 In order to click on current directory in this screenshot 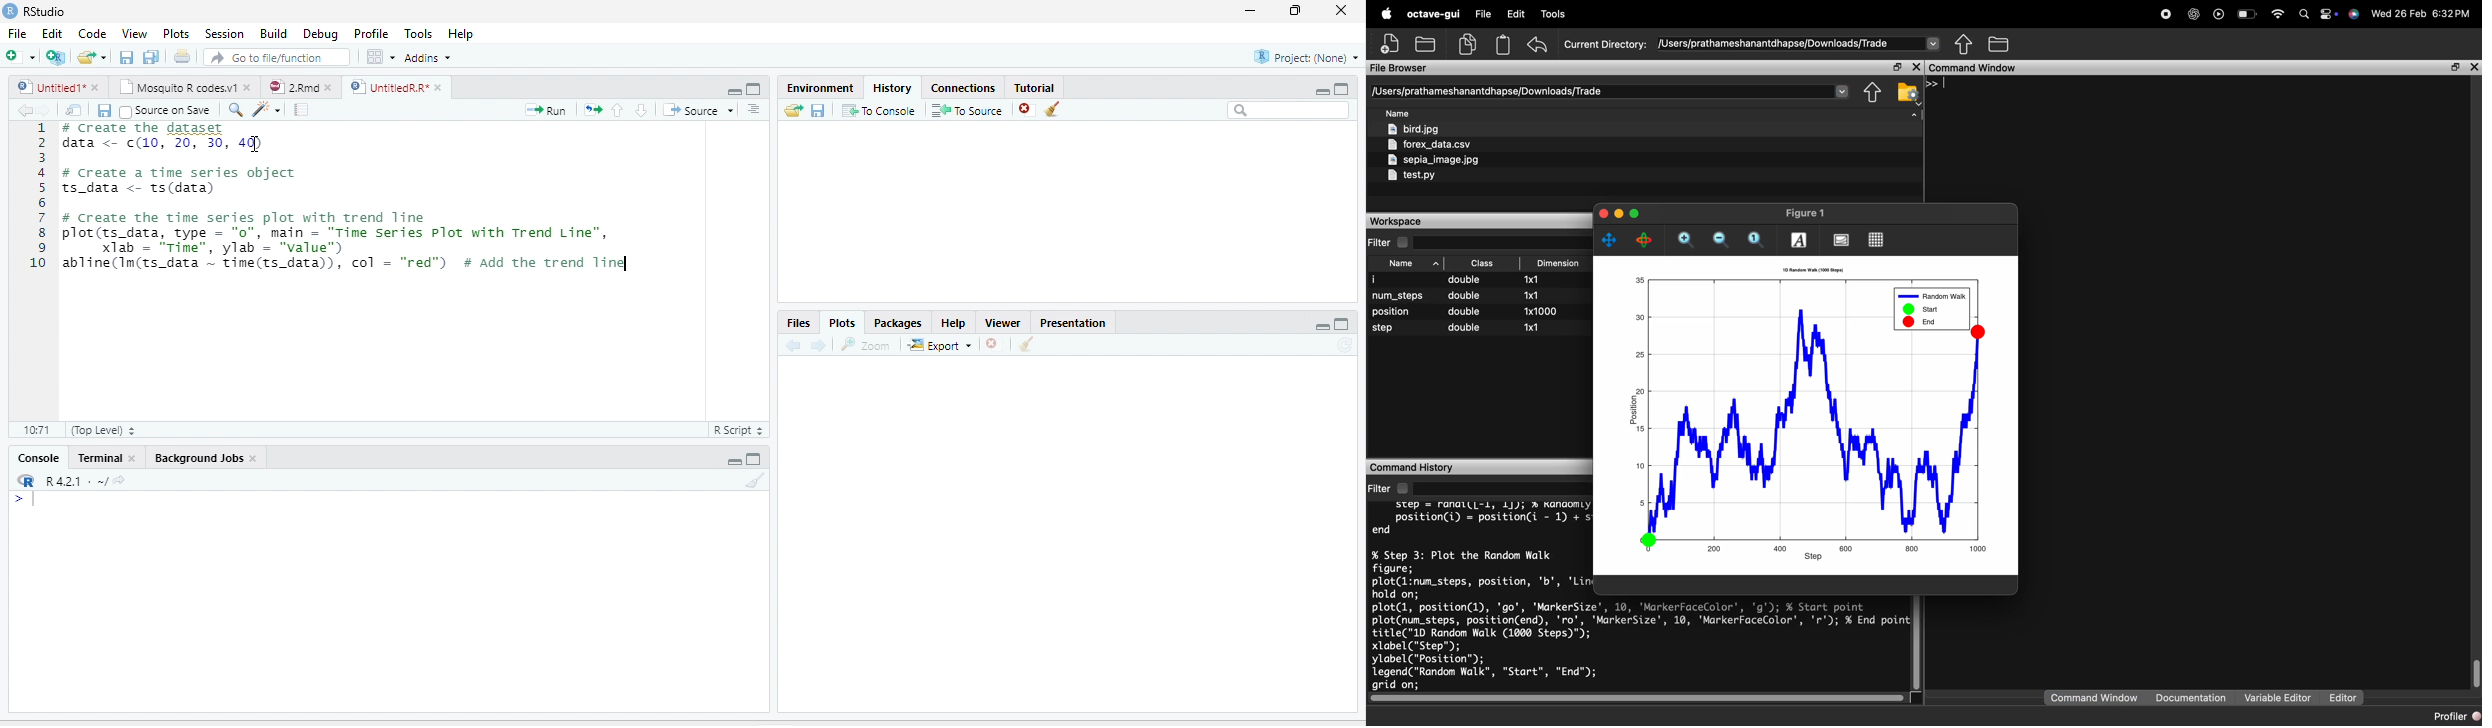, I will do `click(1752, 44)`.